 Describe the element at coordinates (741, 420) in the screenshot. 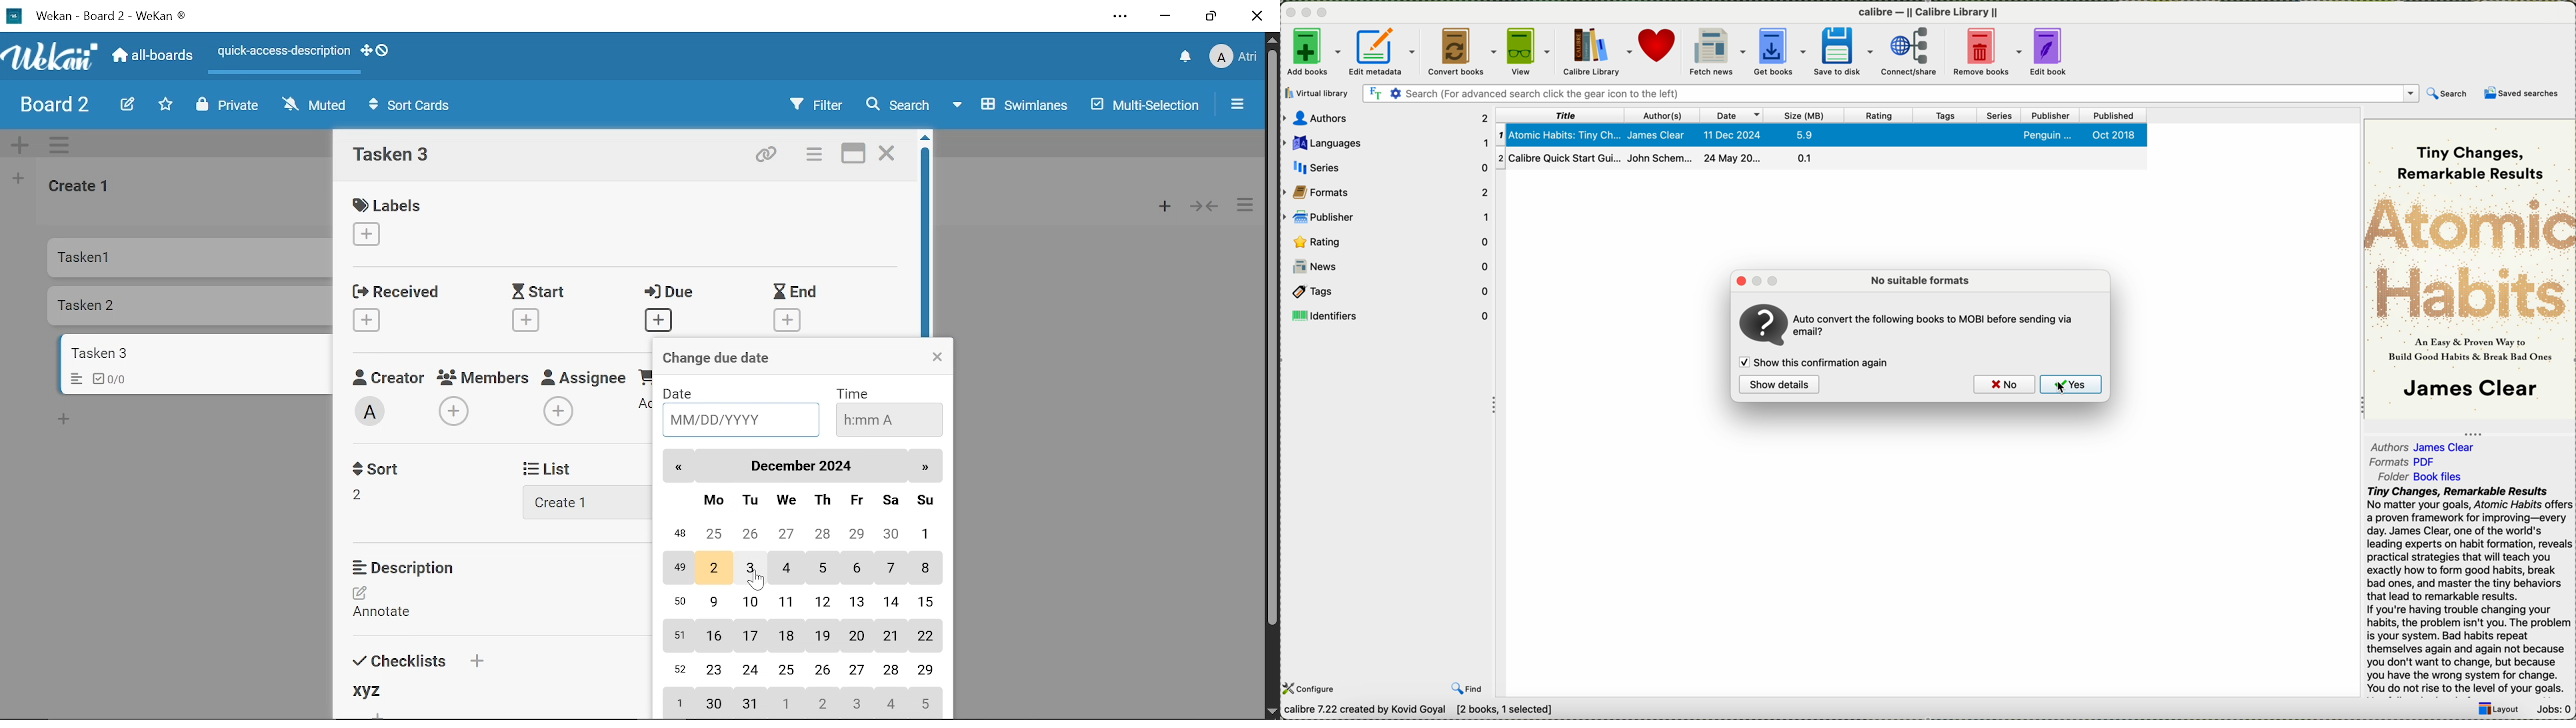

I see `Add Date` at that location.